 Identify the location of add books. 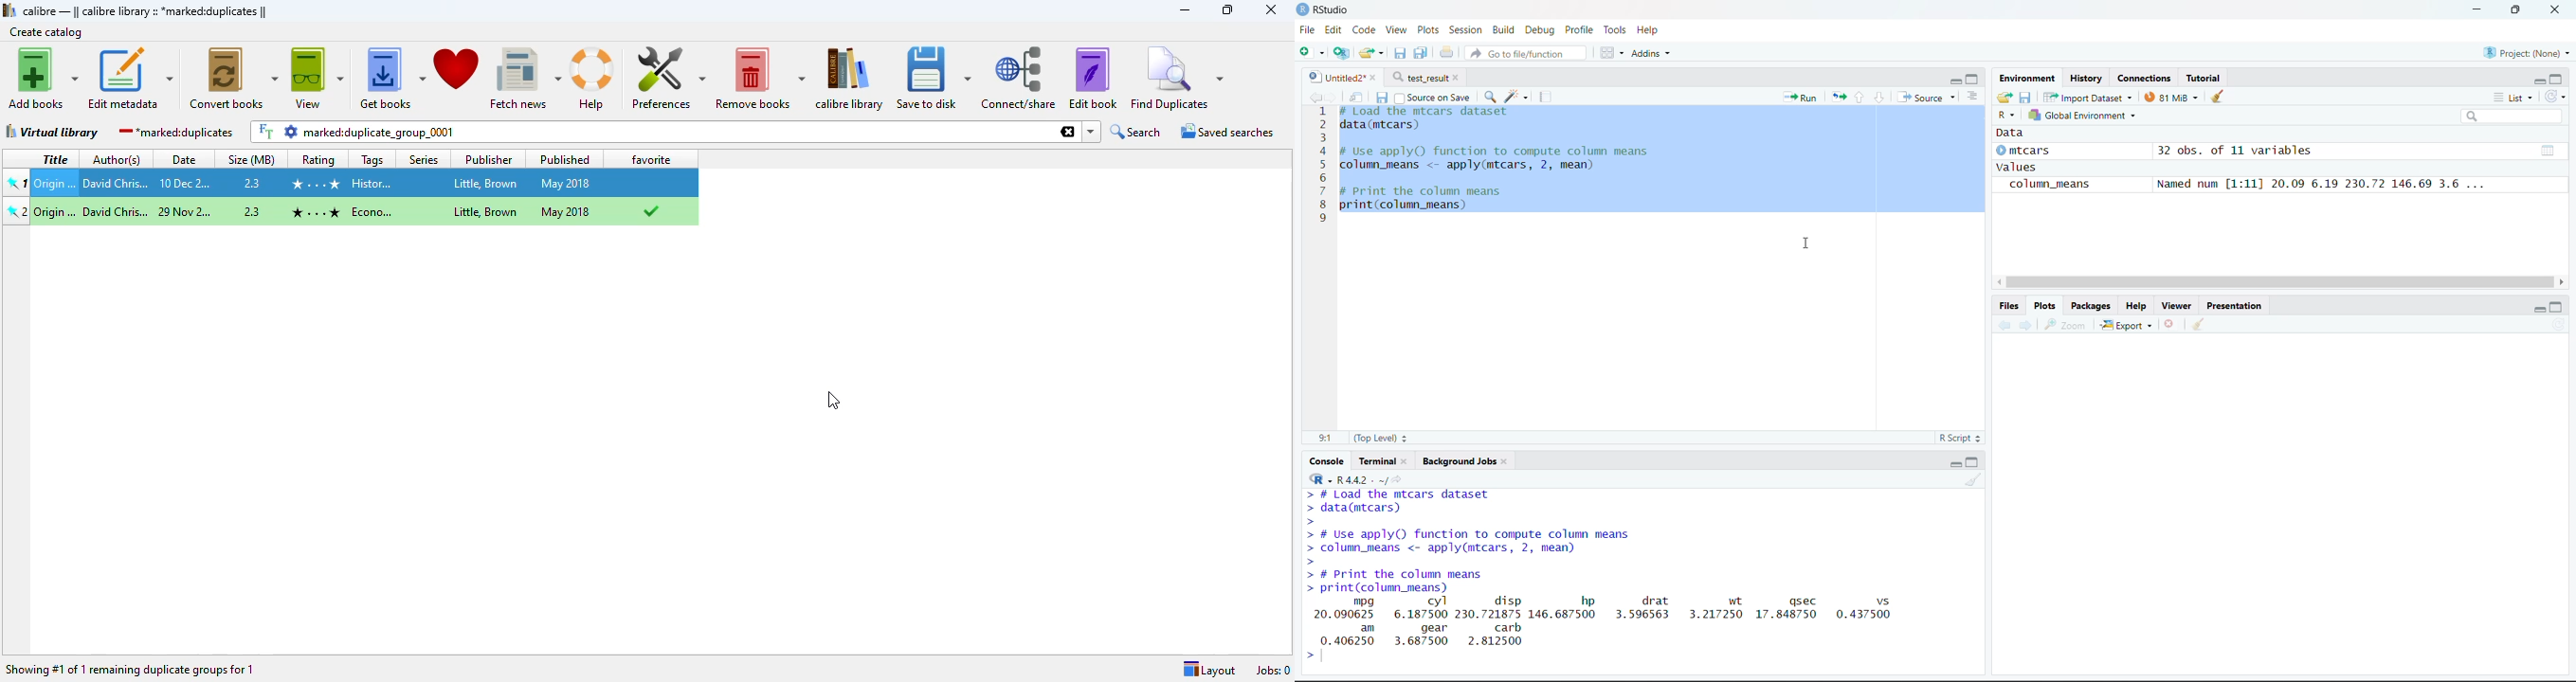
(44, 78).